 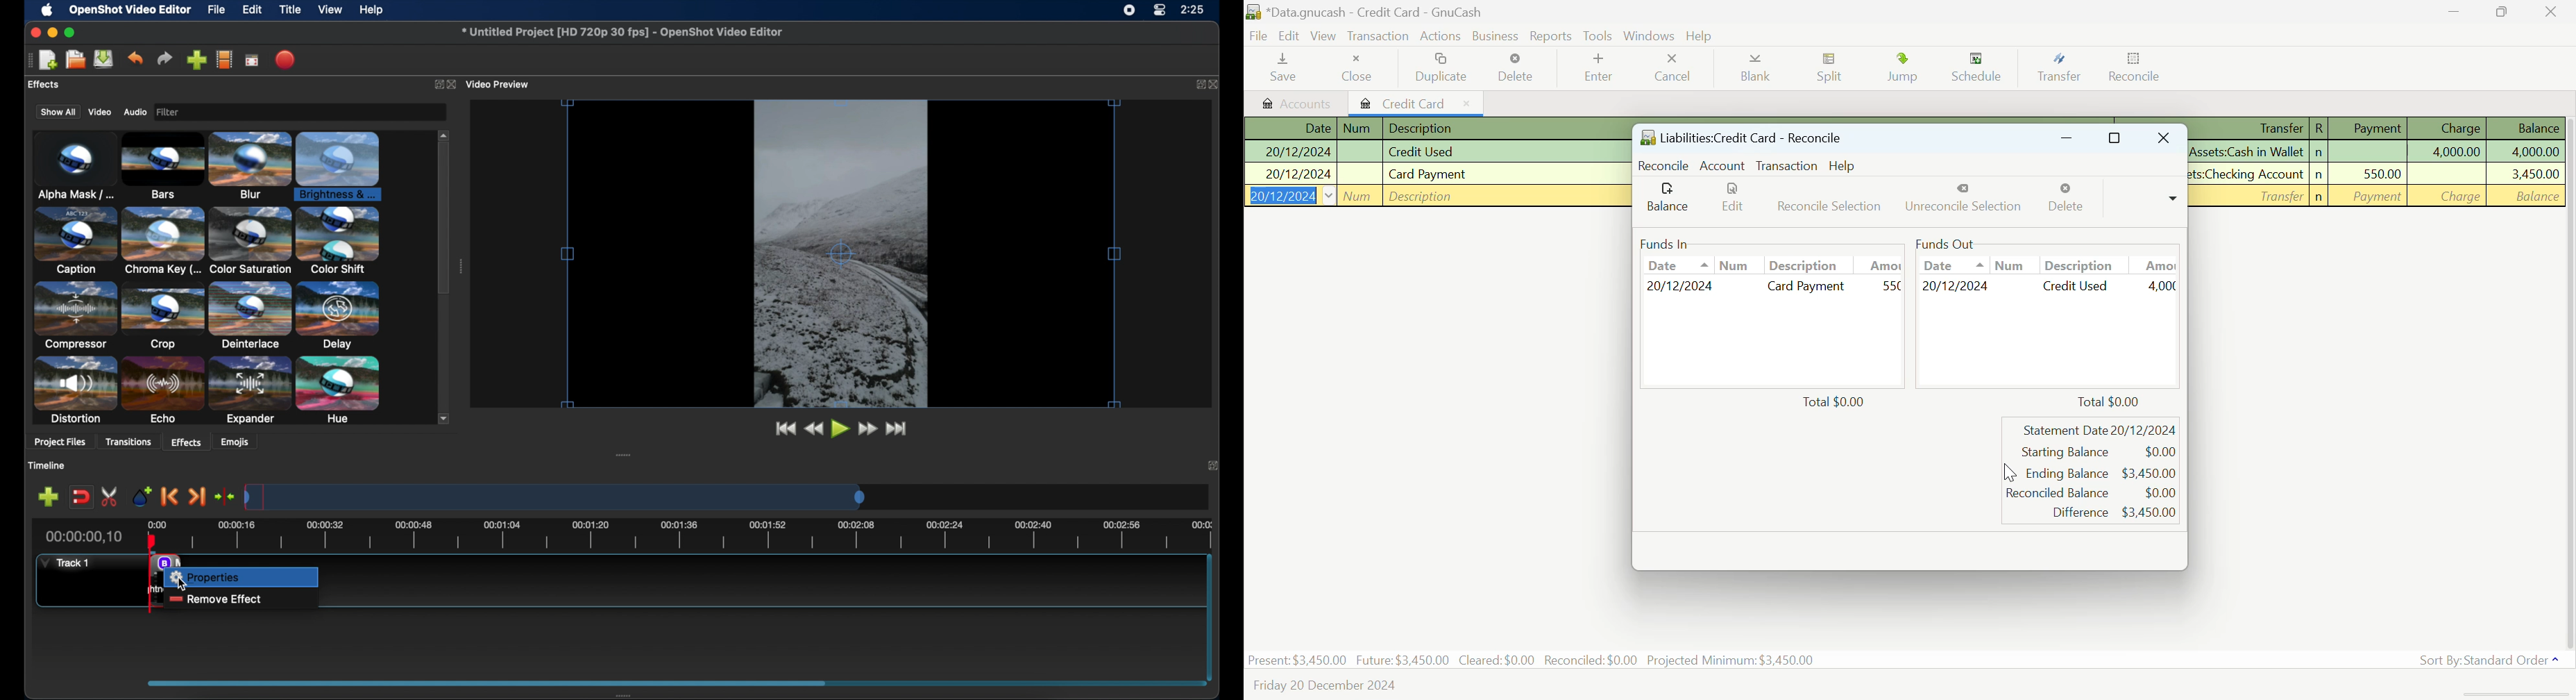 What do you see at coordinates (43, 84) in the screenshot?
I see `effects` at bounding box center [43, 84].